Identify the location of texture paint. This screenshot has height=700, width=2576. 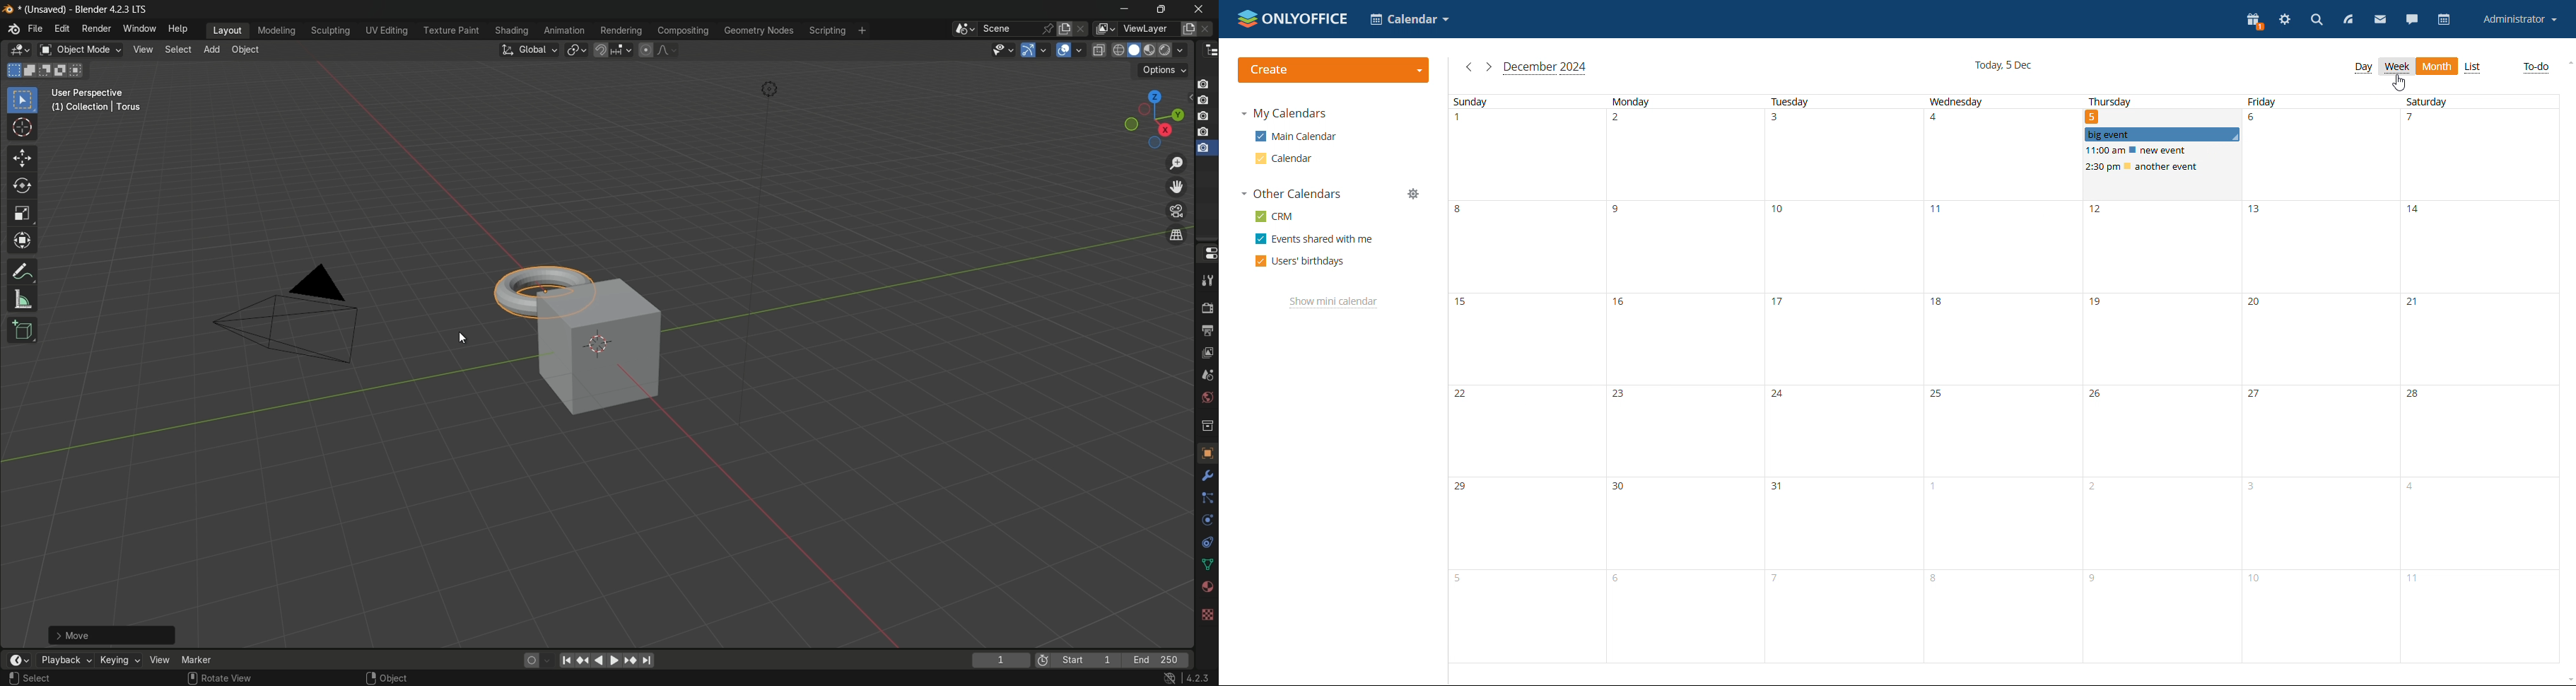
(451, 30).